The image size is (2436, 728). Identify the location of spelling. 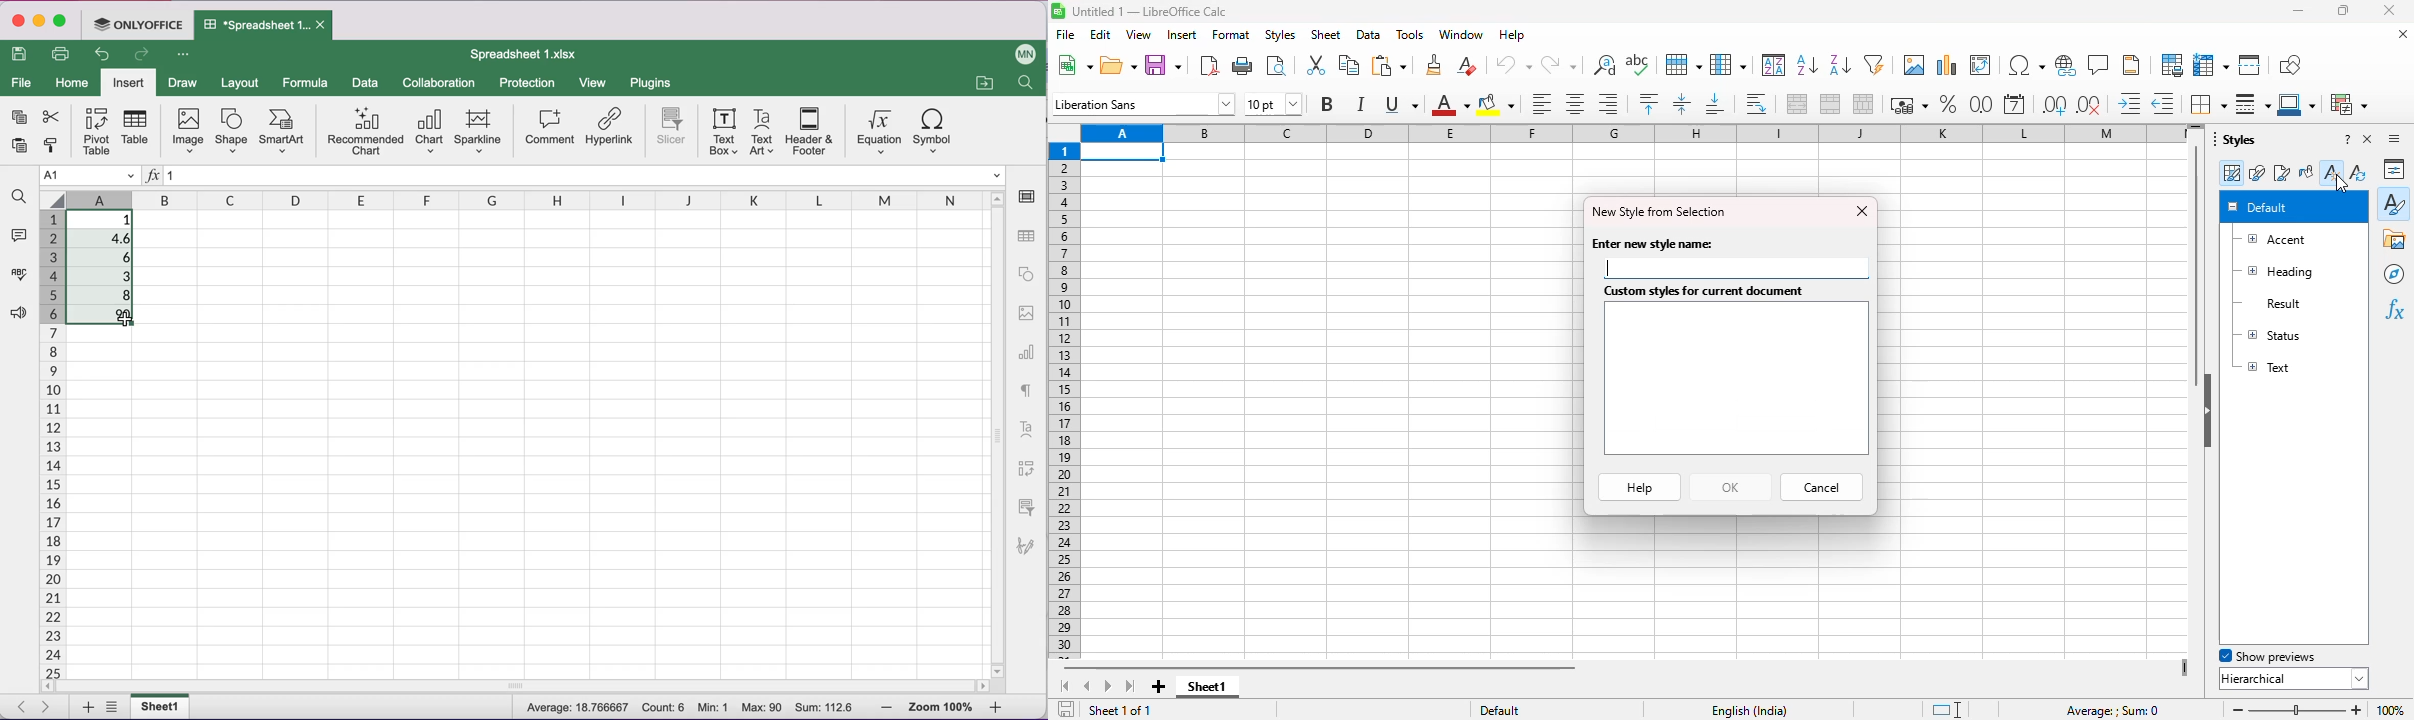
(1638, 64).